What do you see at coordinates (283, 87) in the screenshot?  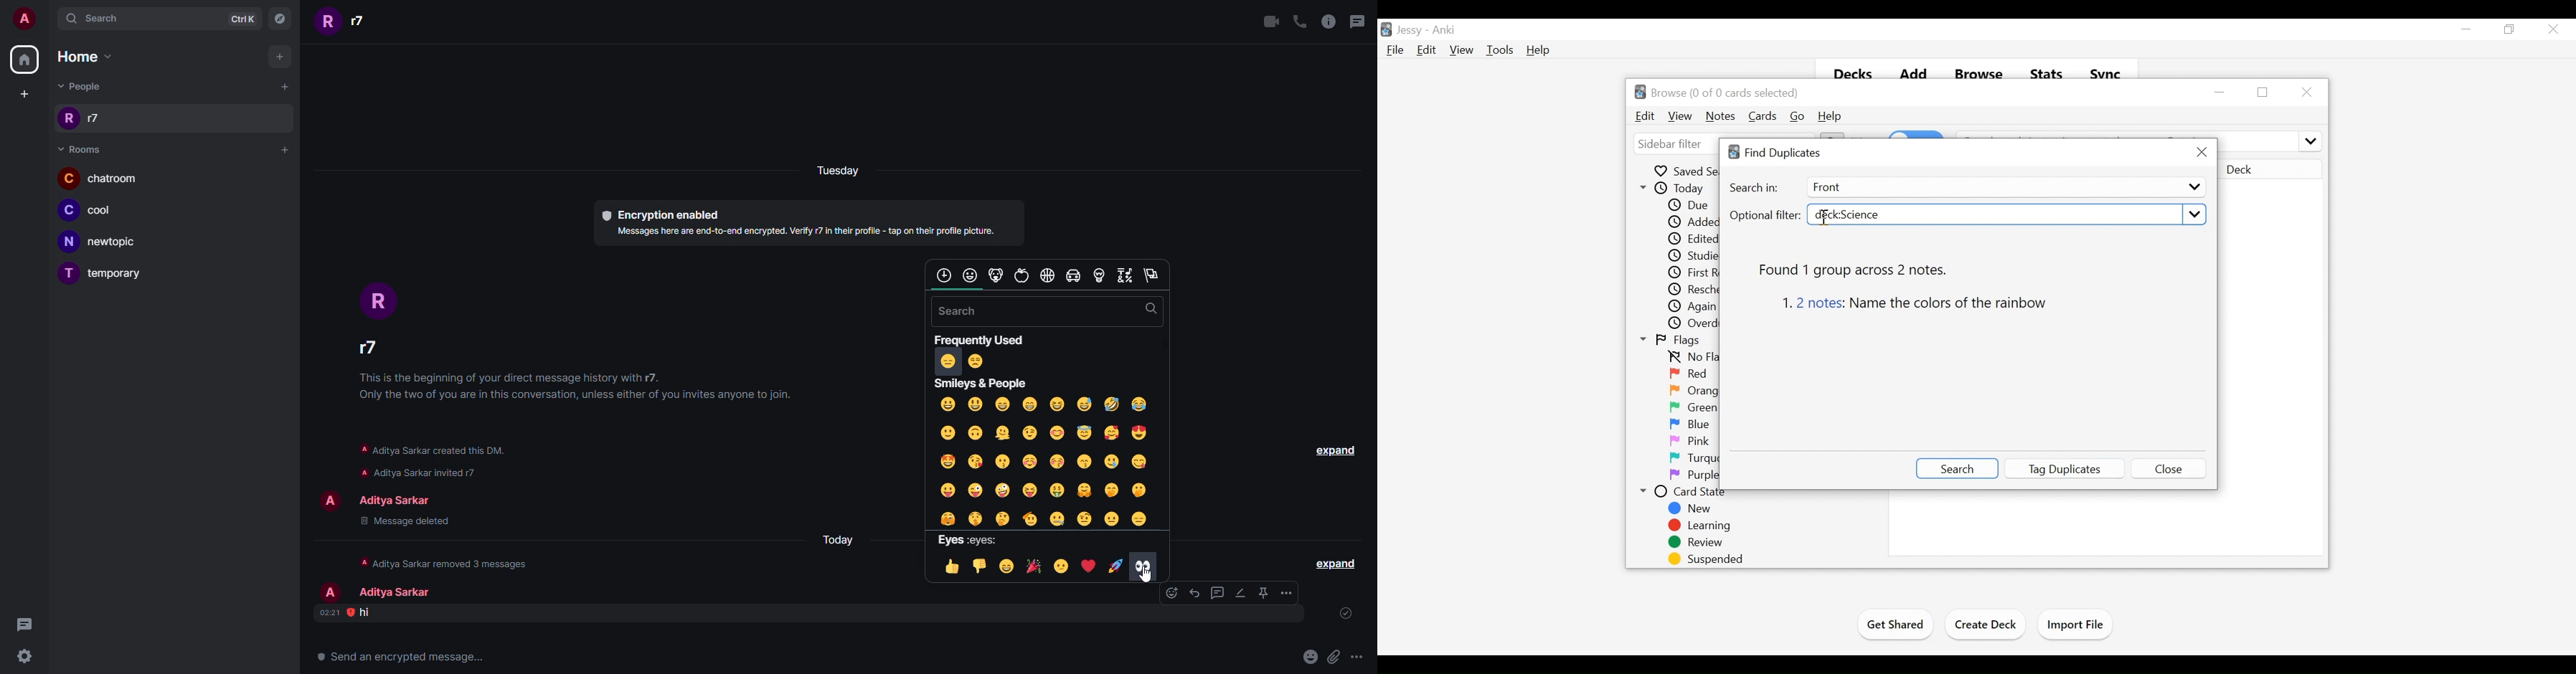 I see `add` at bounding box center [283, 87].